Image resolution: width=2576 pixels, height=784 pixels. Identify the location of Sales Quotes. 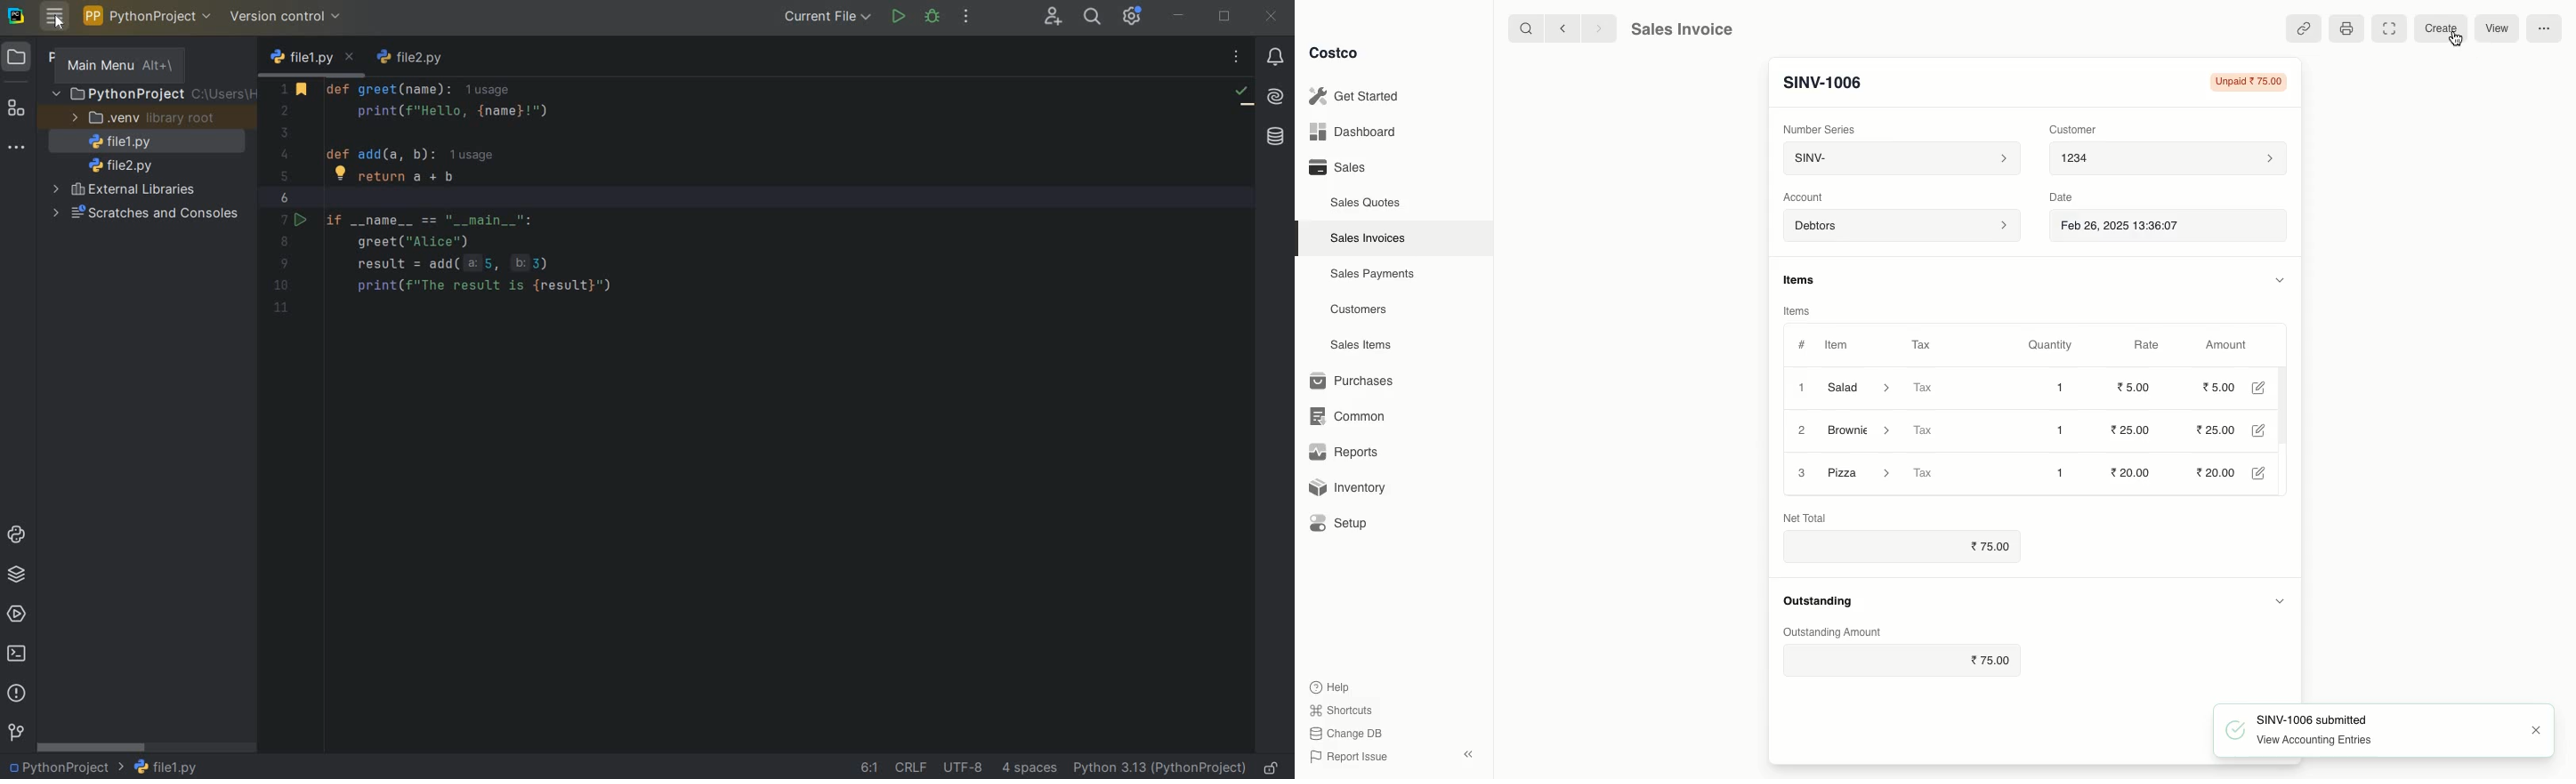
(1368, 202).